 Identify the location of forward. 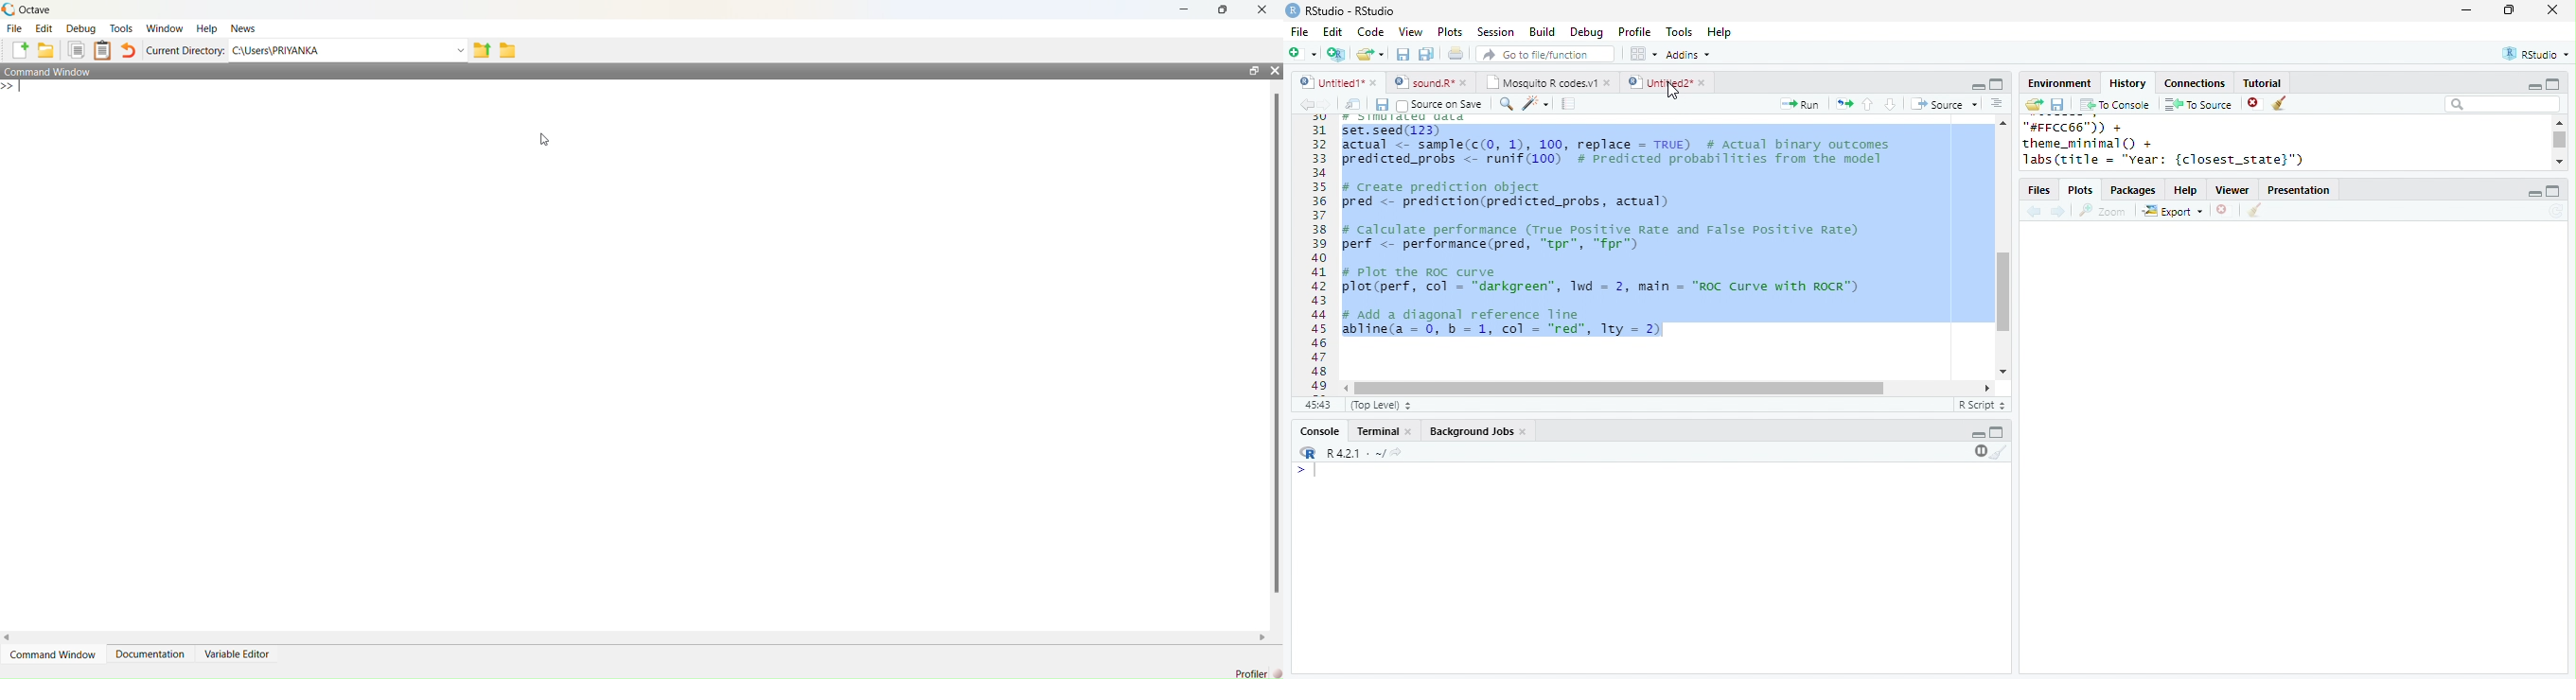
(2059, 213).